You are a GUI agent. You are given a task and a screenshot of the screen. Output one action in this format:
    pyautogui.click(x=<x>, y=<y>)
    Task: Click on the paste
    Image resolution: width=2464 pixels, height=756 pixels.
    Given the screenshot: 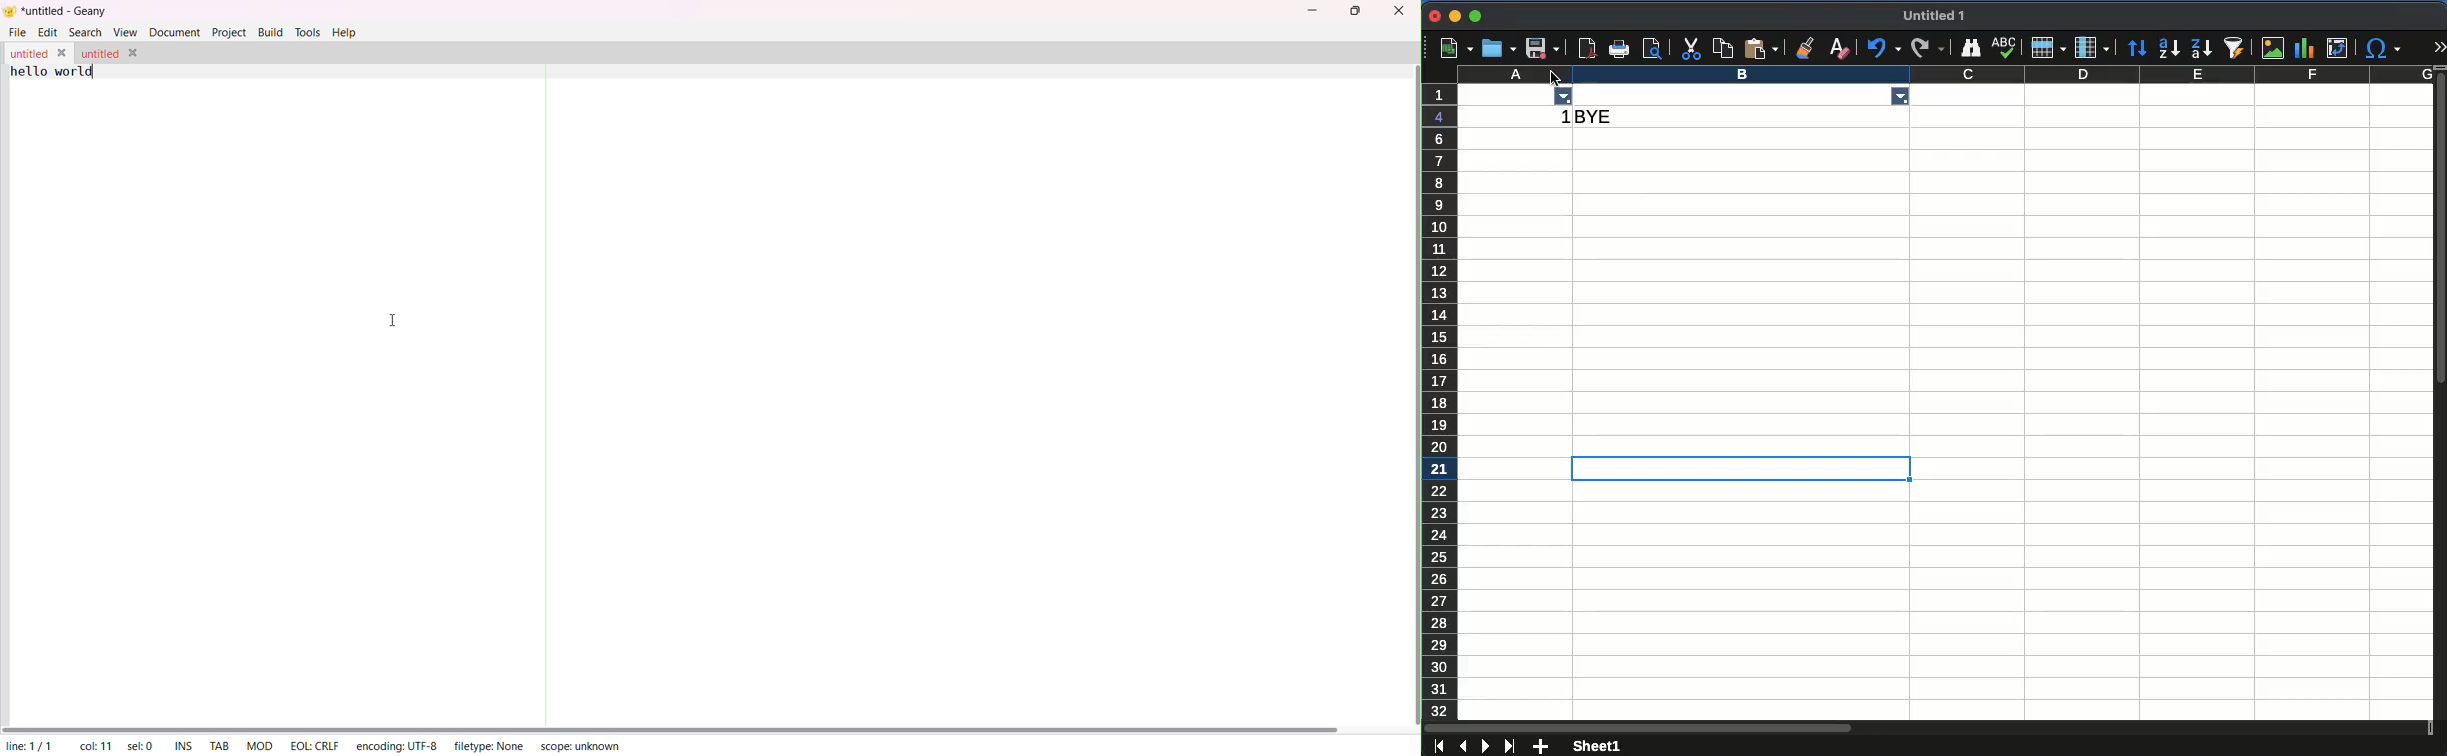 What is the action you would take?
    pyautogui.click(x=1761, y=48)
    